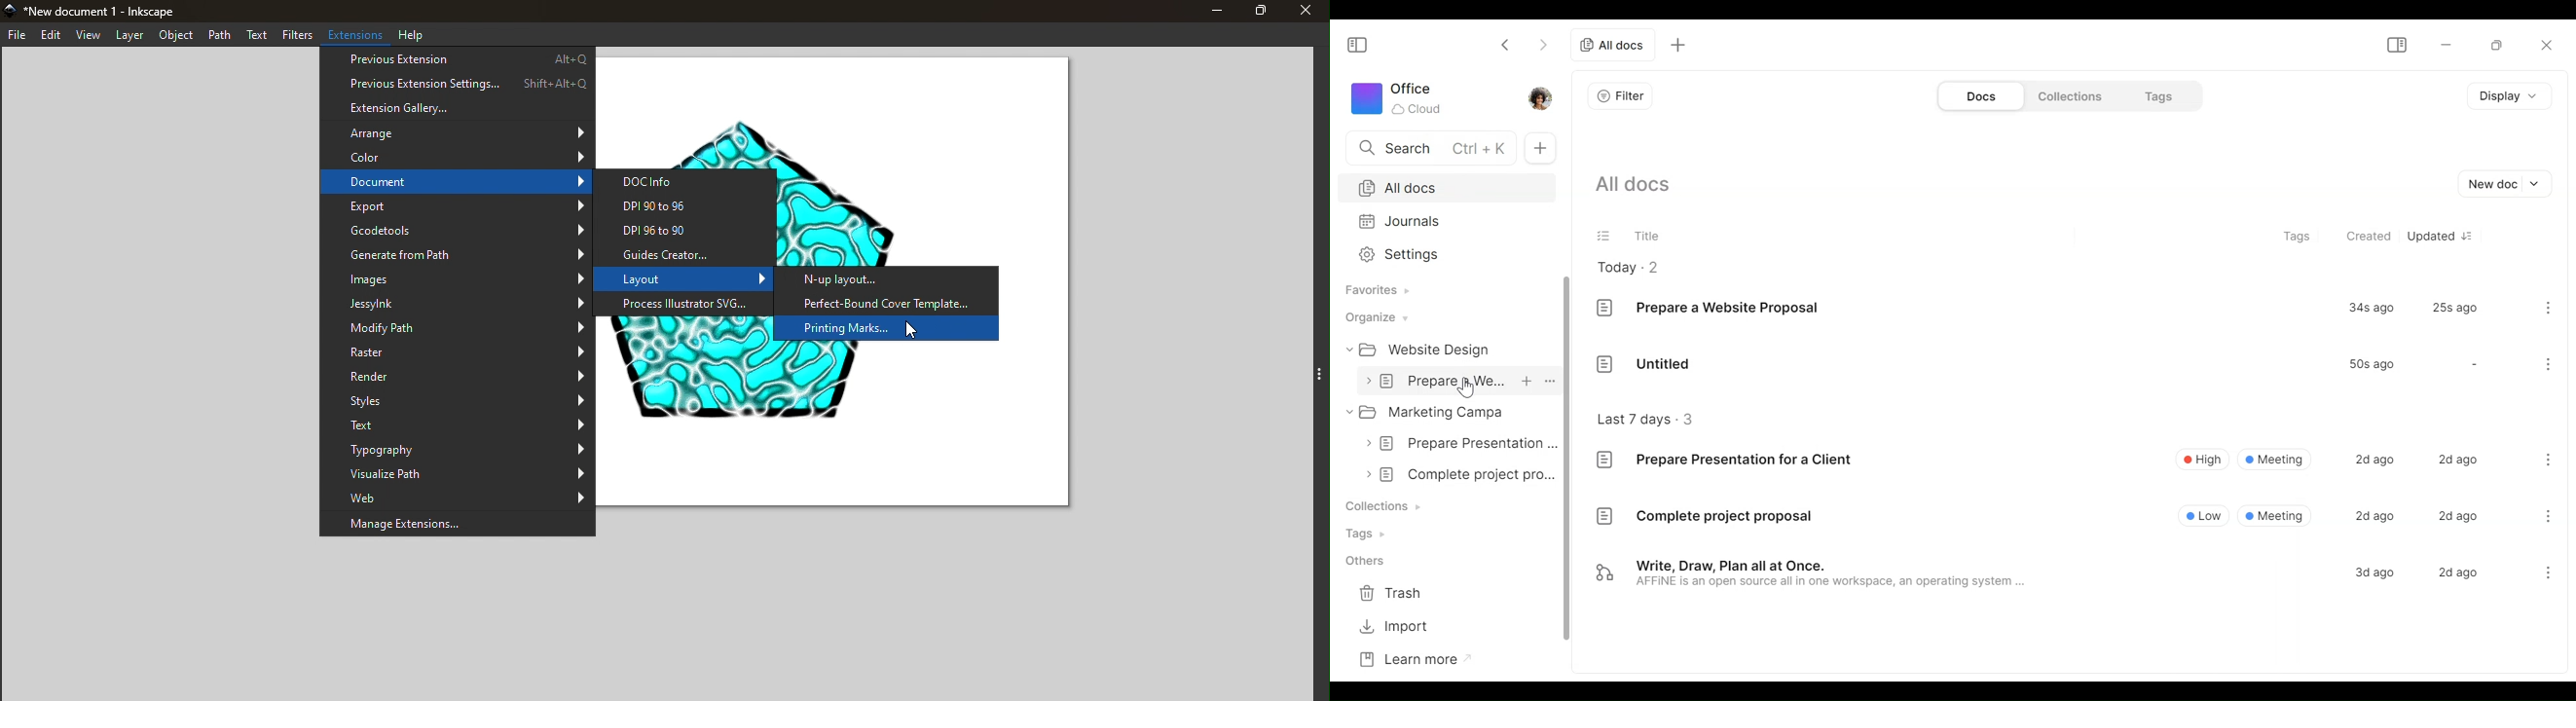 The height and width of the screenshot is (728, 2576). Describe the element at coordinates (455, 255) in the screenshot. I see `Generate from Path` at that location.